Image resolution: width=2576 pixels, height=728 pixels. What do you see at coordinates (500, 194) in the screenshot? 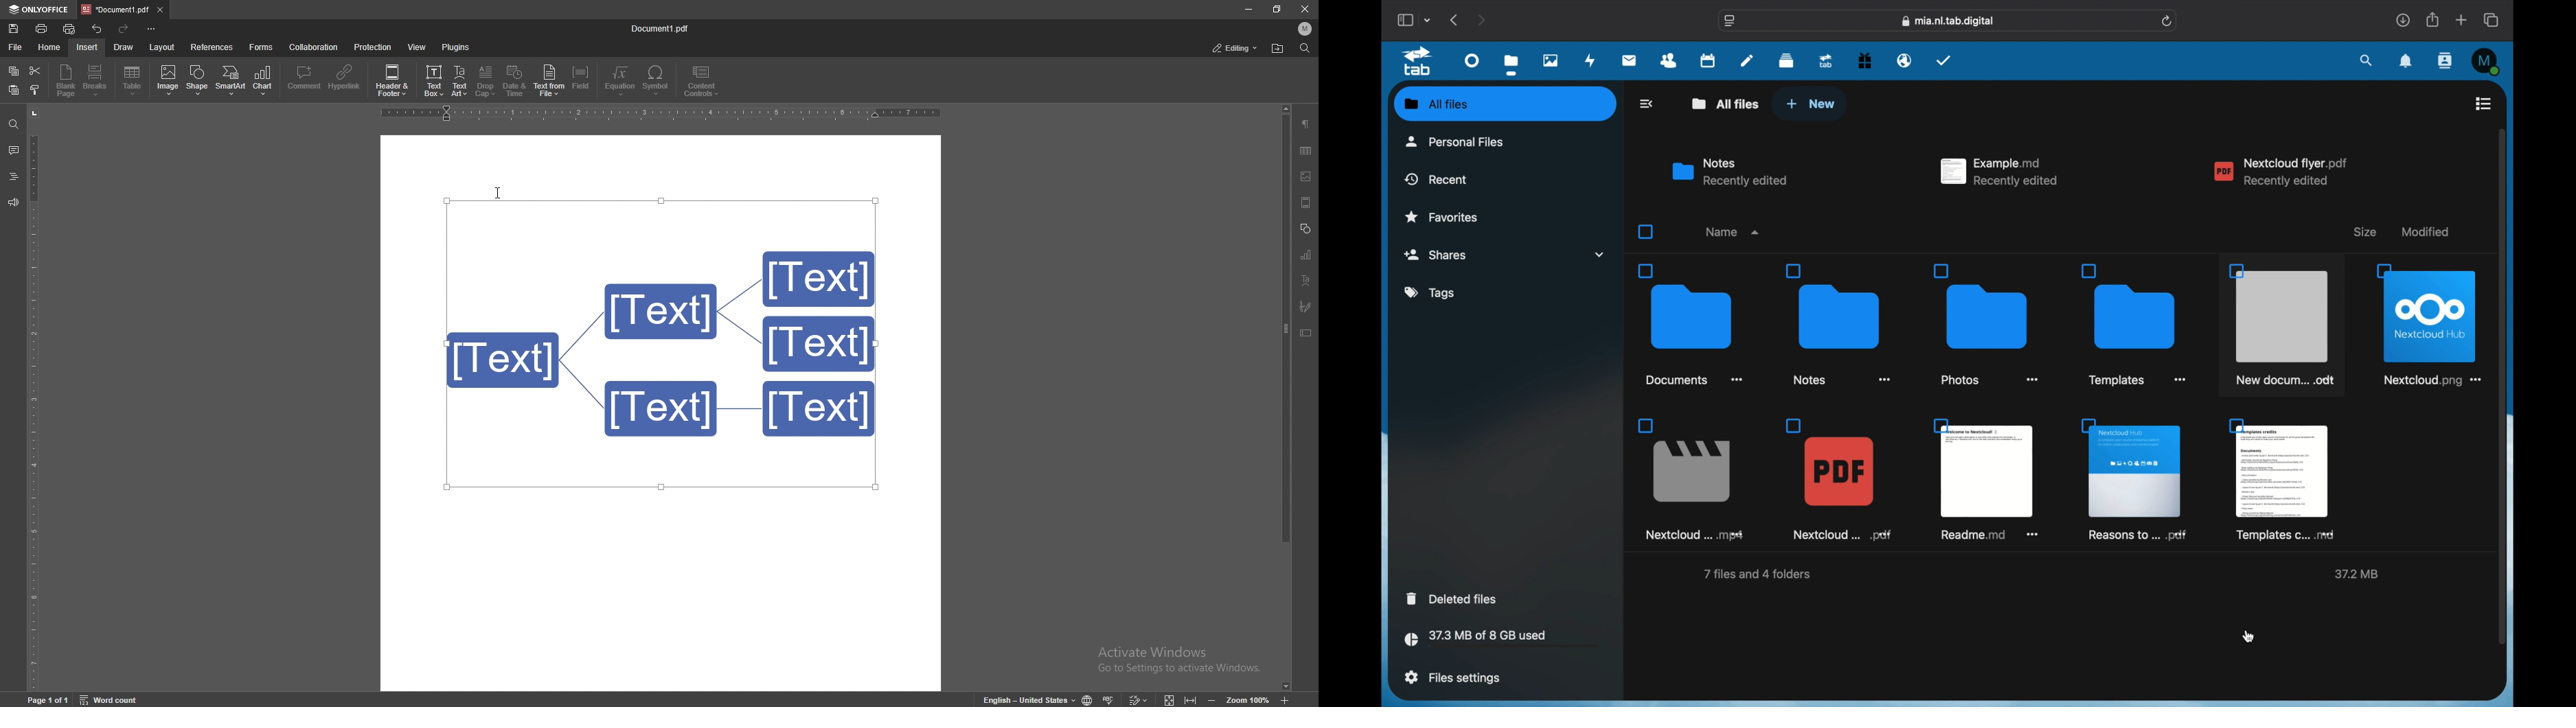
I see `cursor` at bounding box center [500, 194].